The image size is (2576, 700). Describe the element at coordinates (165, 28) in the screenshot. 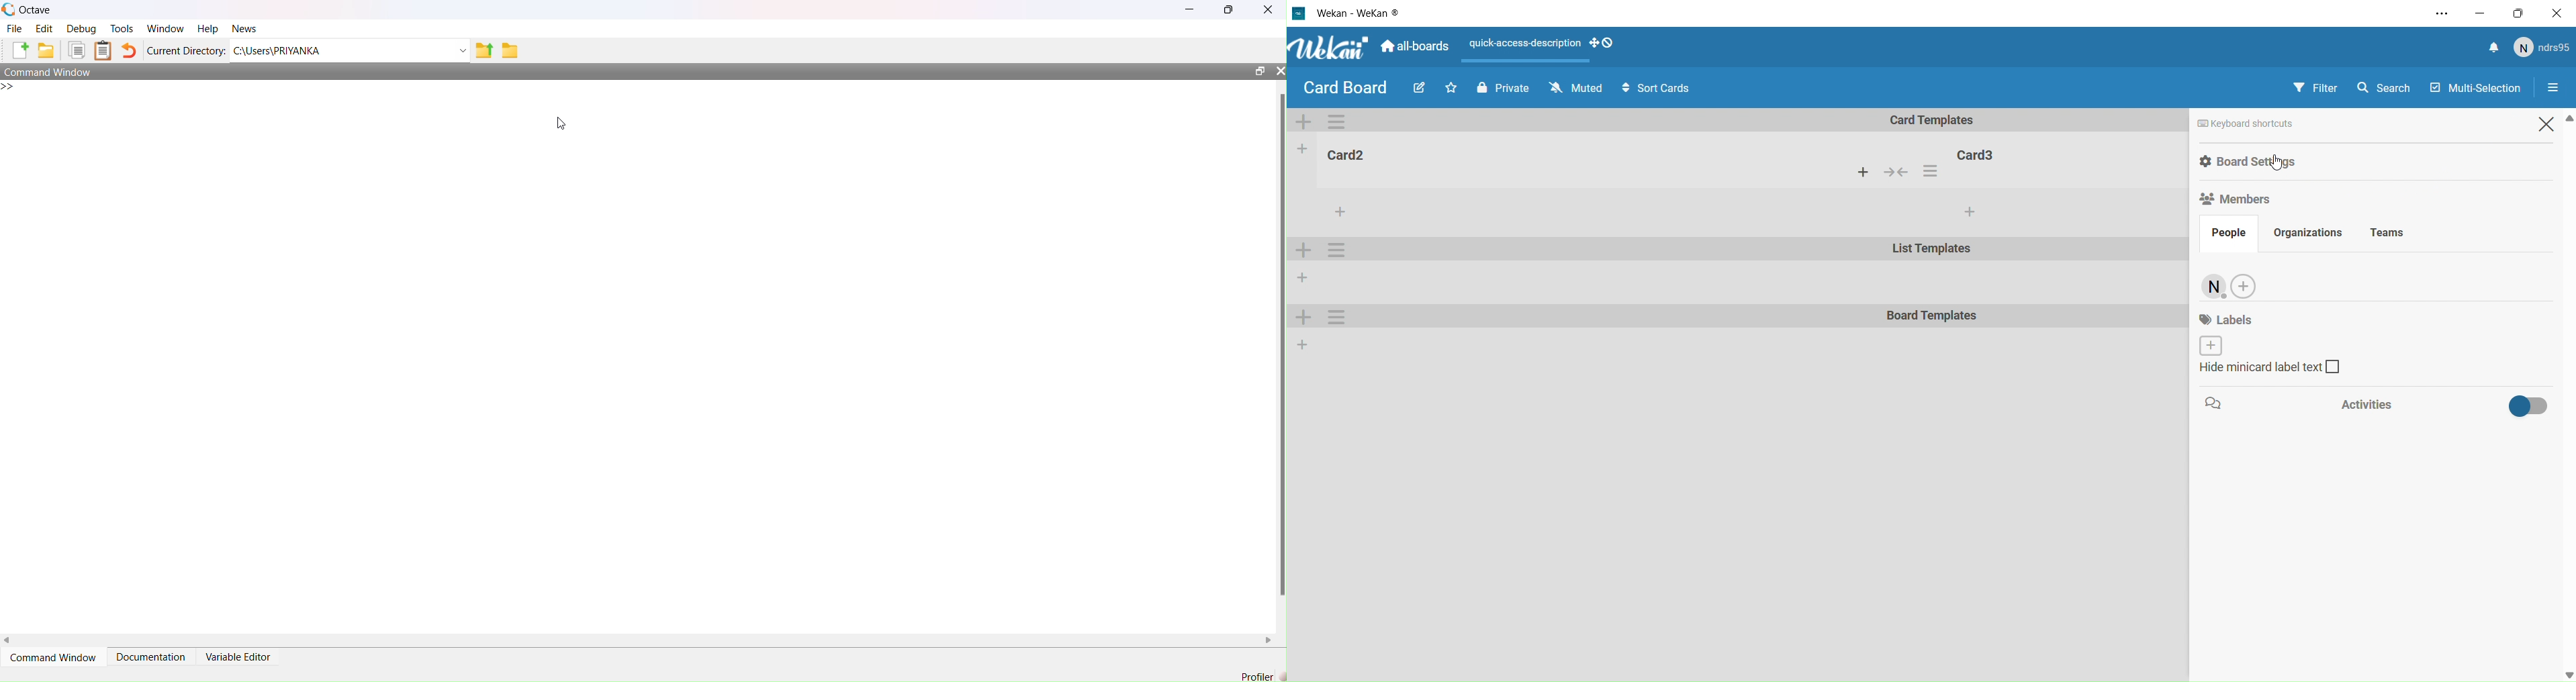

I see `‘Window` at that location.